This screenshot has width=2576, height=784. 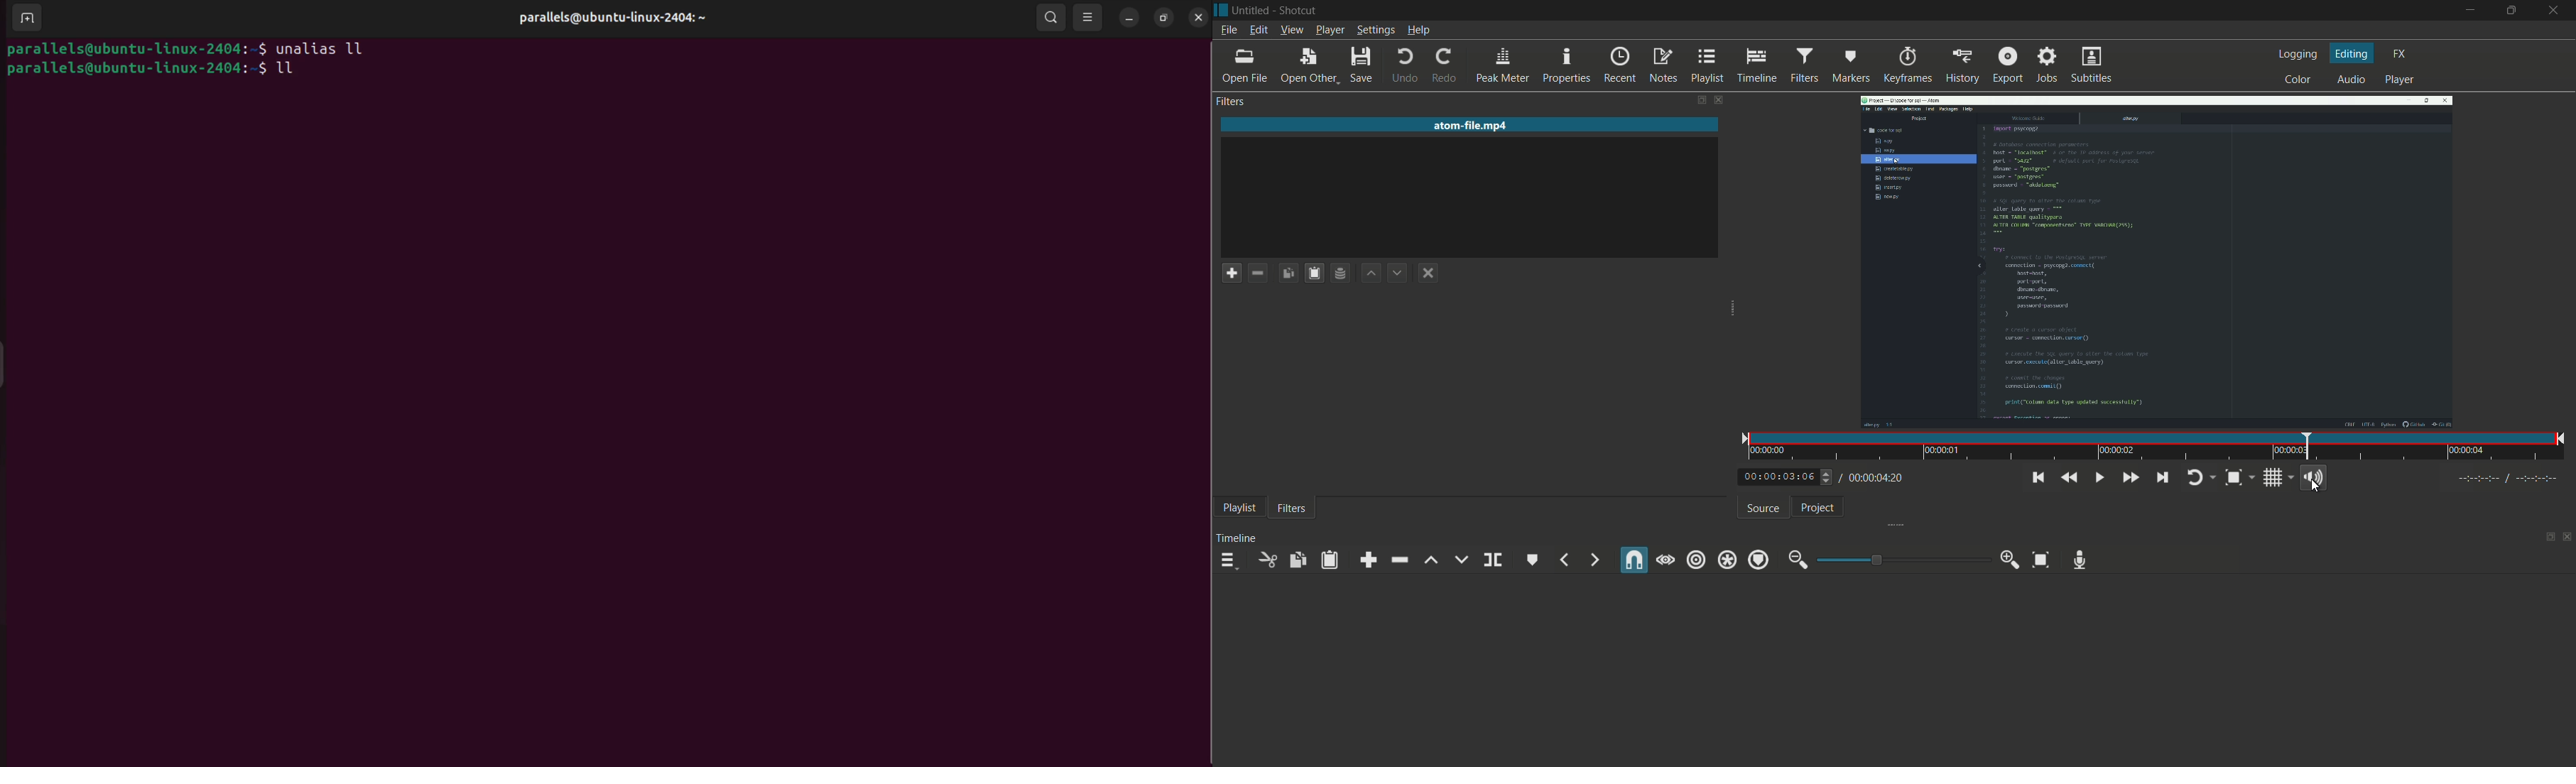 I want to click on zoom in, so click(x=2010, y=559).